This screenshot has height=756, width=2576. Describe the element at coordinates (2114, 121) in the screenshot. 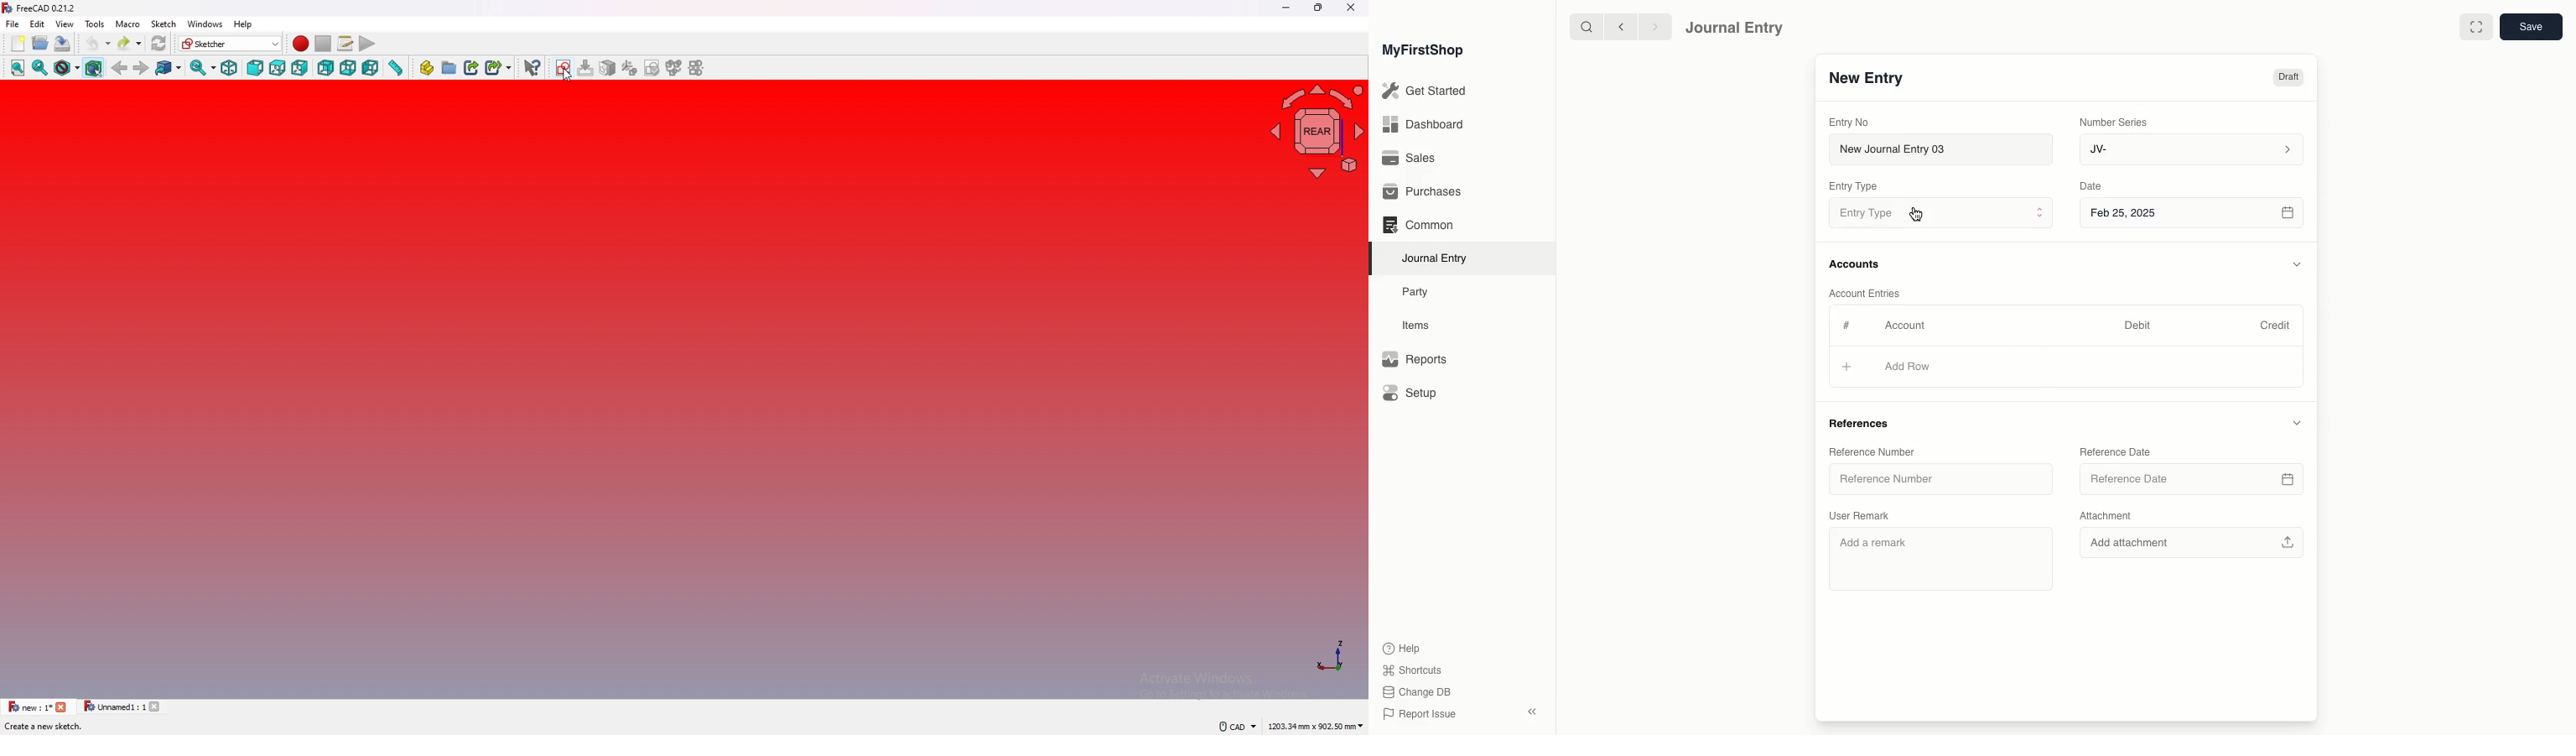

I see `‘Number Series` at that location.